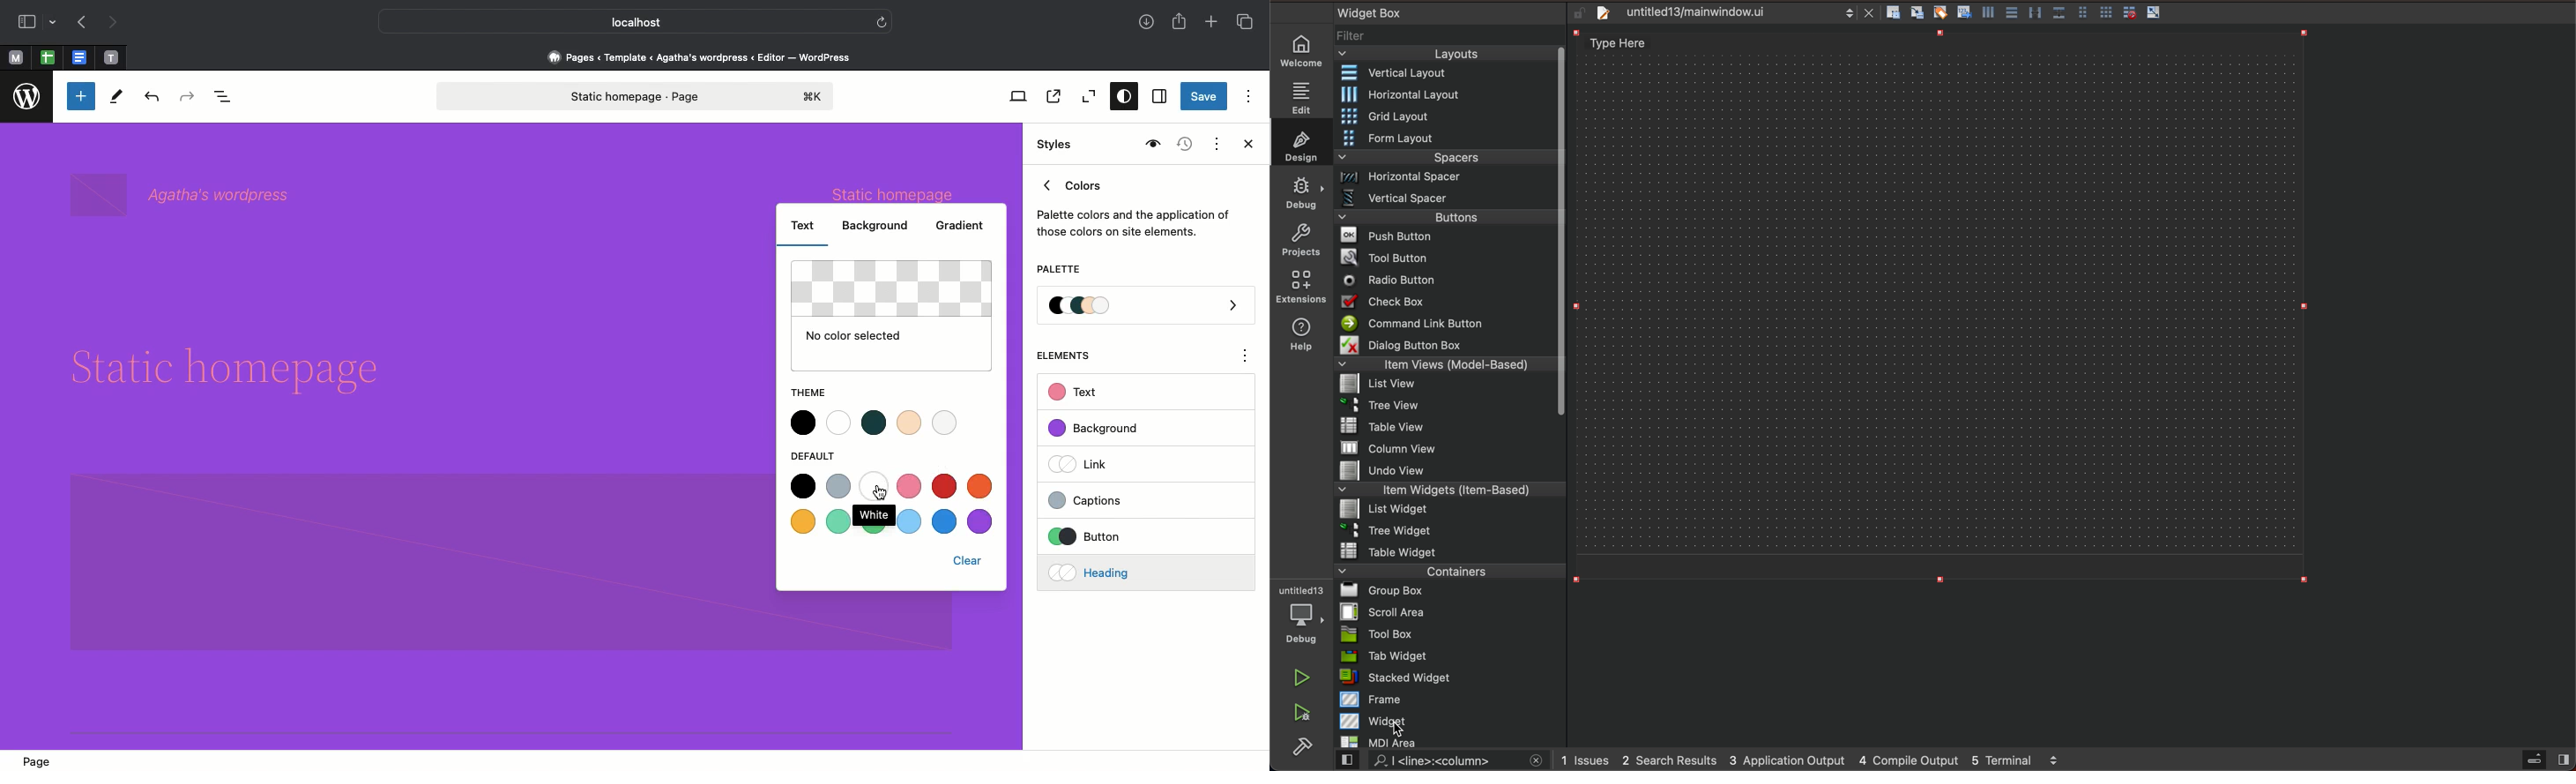 The width and height of the screenshot is (2576, 784). What do you see at coordinates (1446, 490) in the screenshot?
I see `items widget` at bounding box center [1446, 490].